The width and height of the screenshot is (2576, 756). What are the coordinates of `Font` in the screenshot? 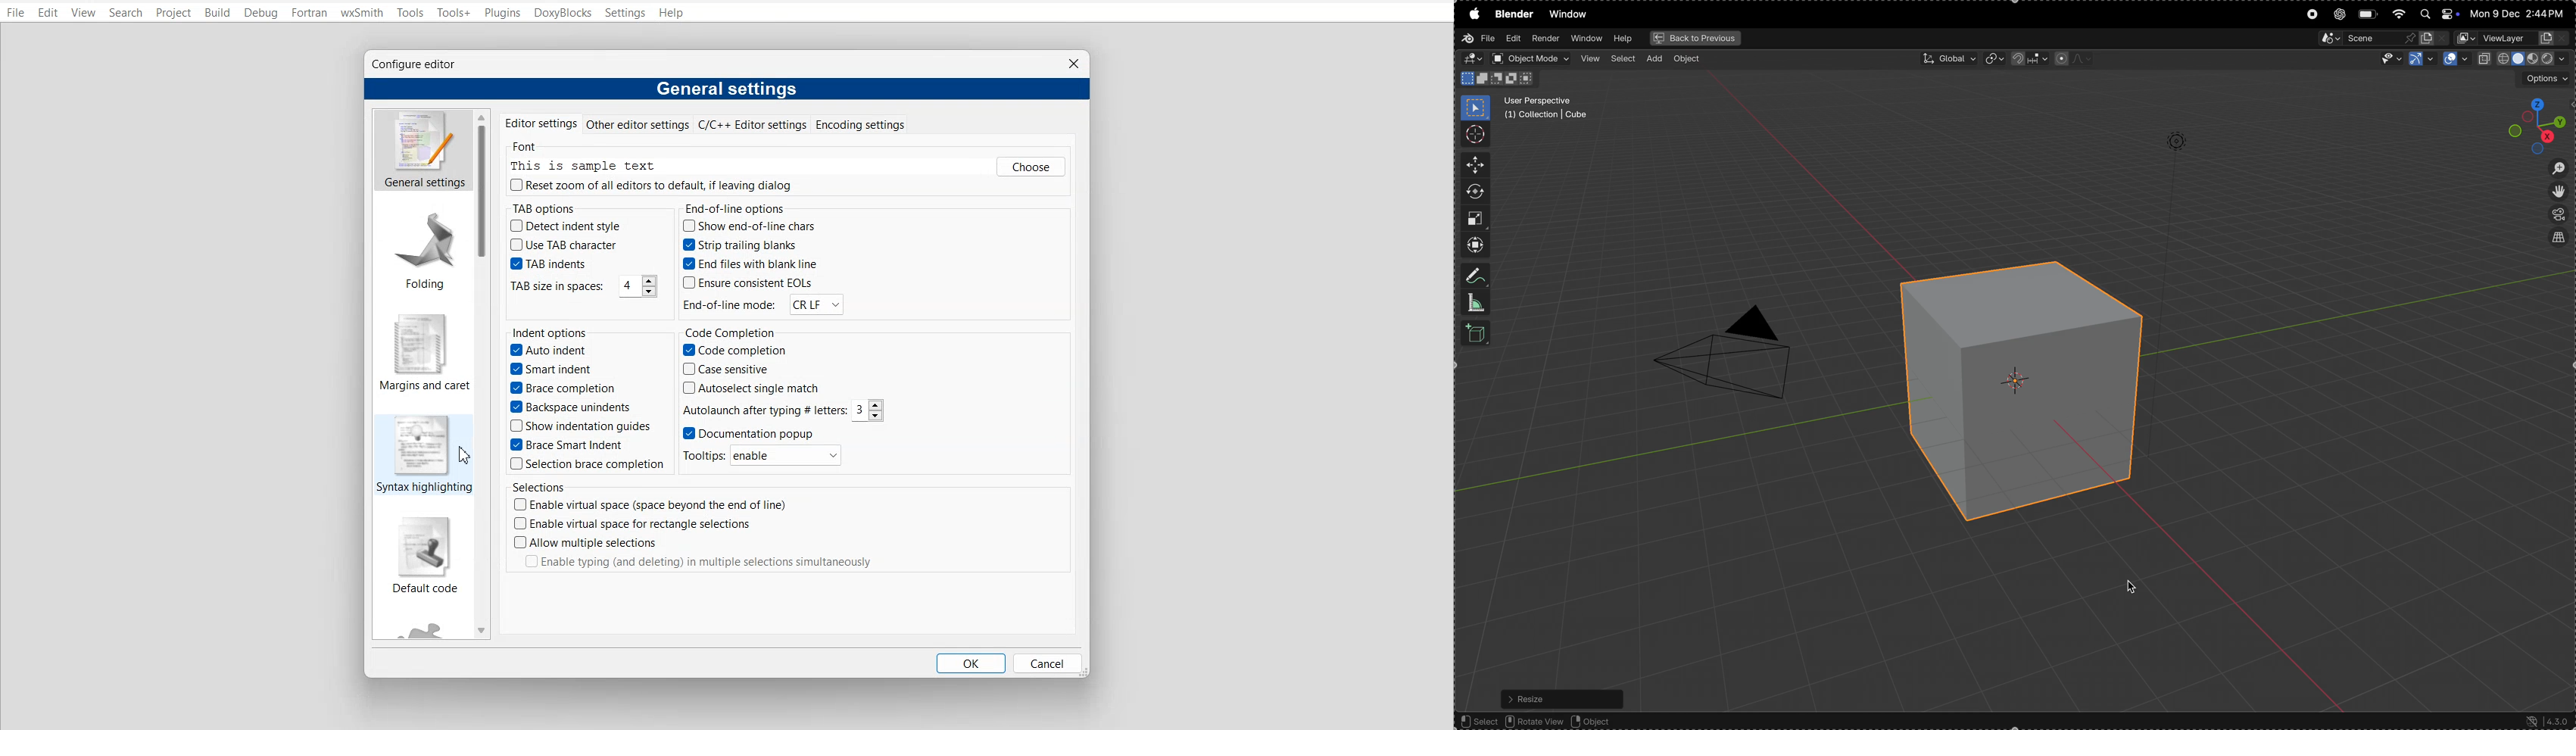 It's located at (532, 145).